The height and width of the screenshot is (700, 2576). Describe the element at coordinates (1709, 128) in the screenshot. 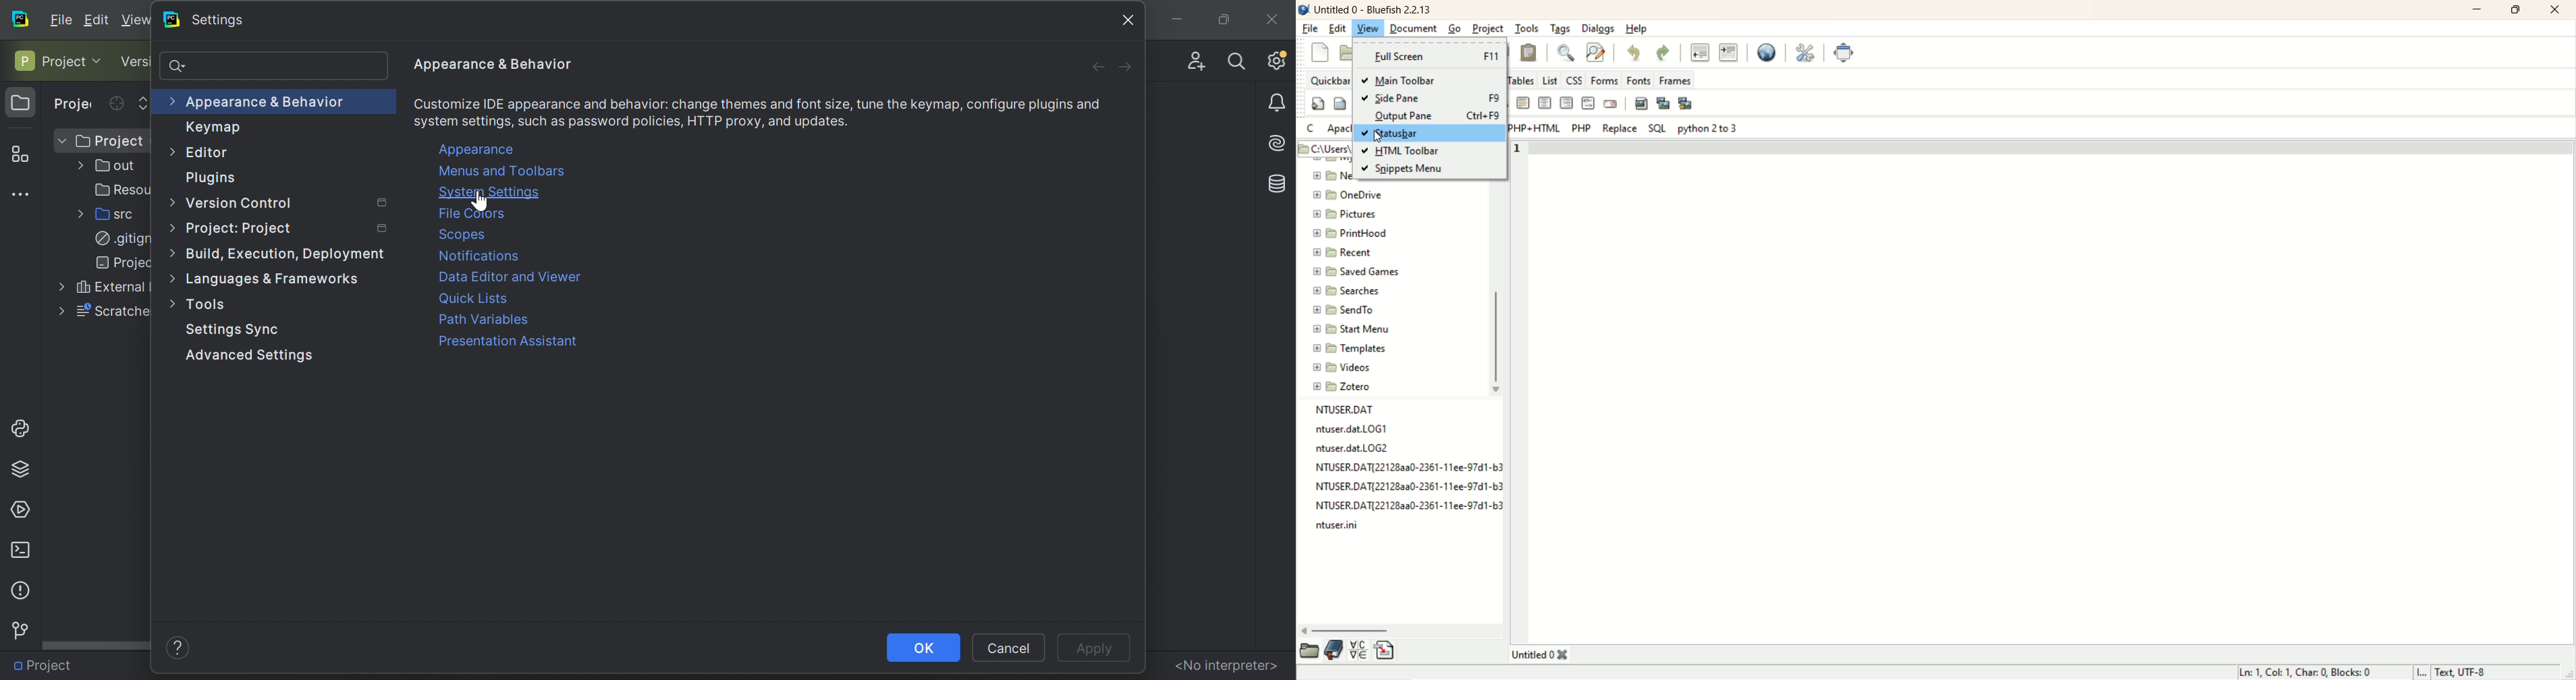

I see `python 2 to 3` at that location.